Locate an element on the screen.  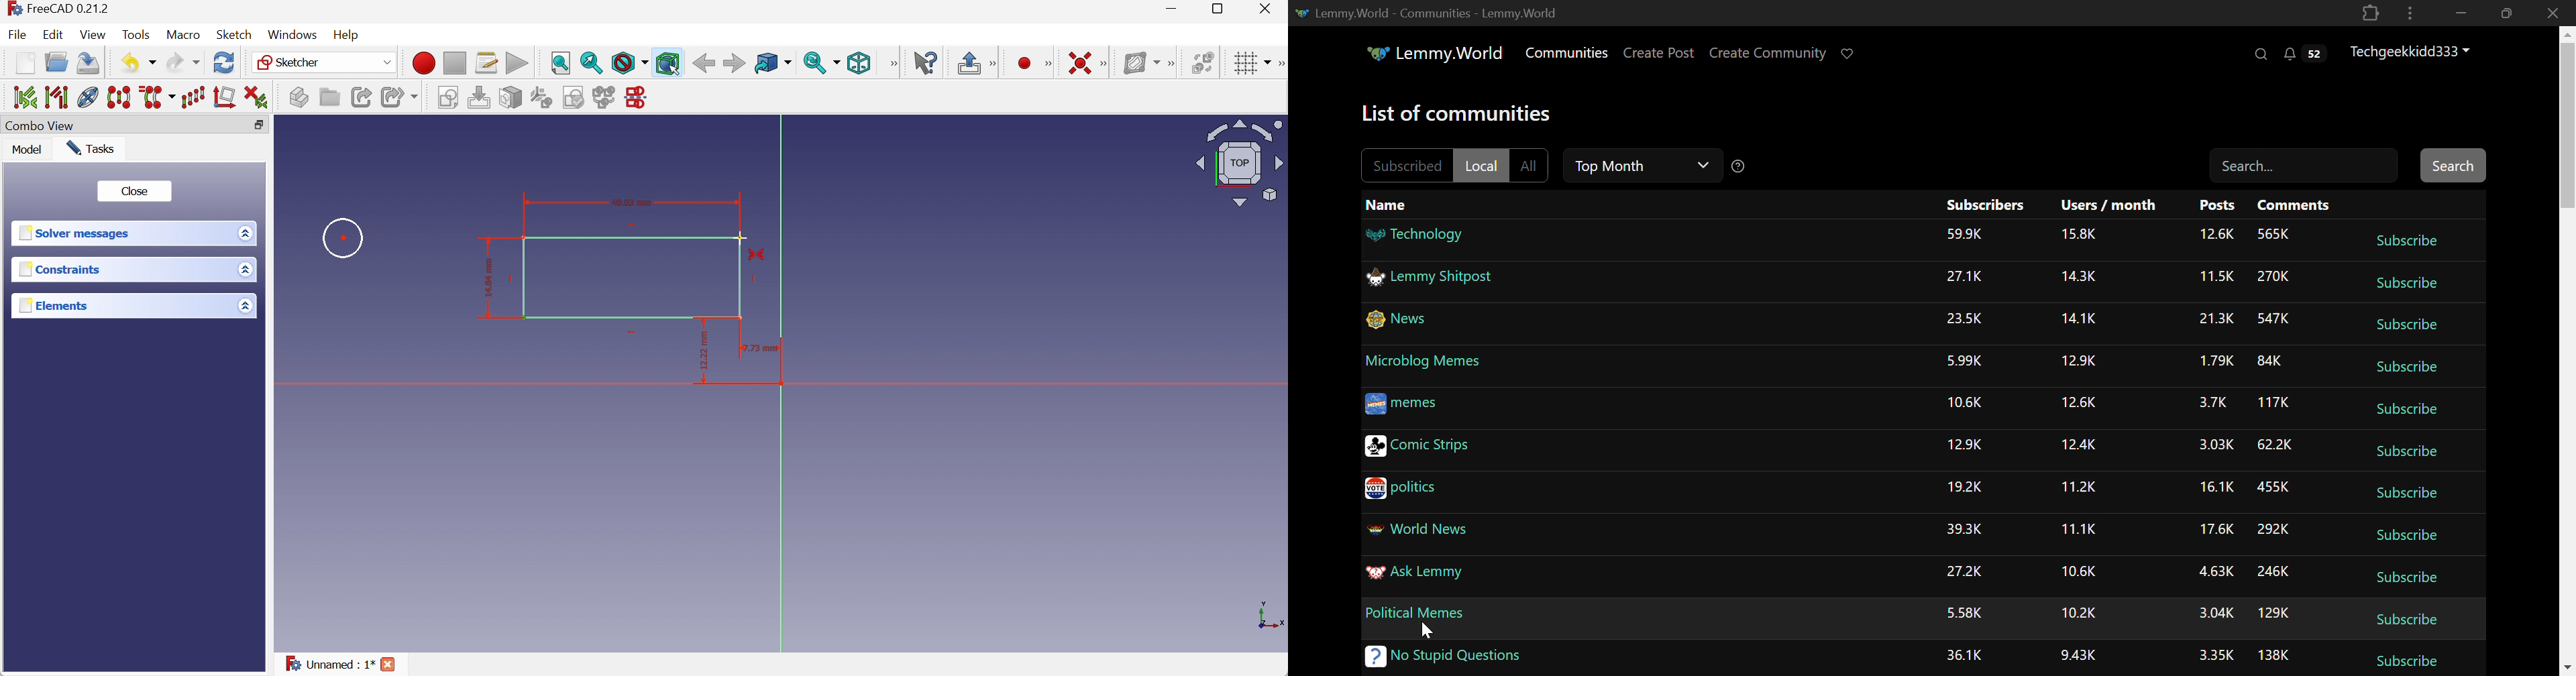
Amount is located at coordinates (1964, 361).